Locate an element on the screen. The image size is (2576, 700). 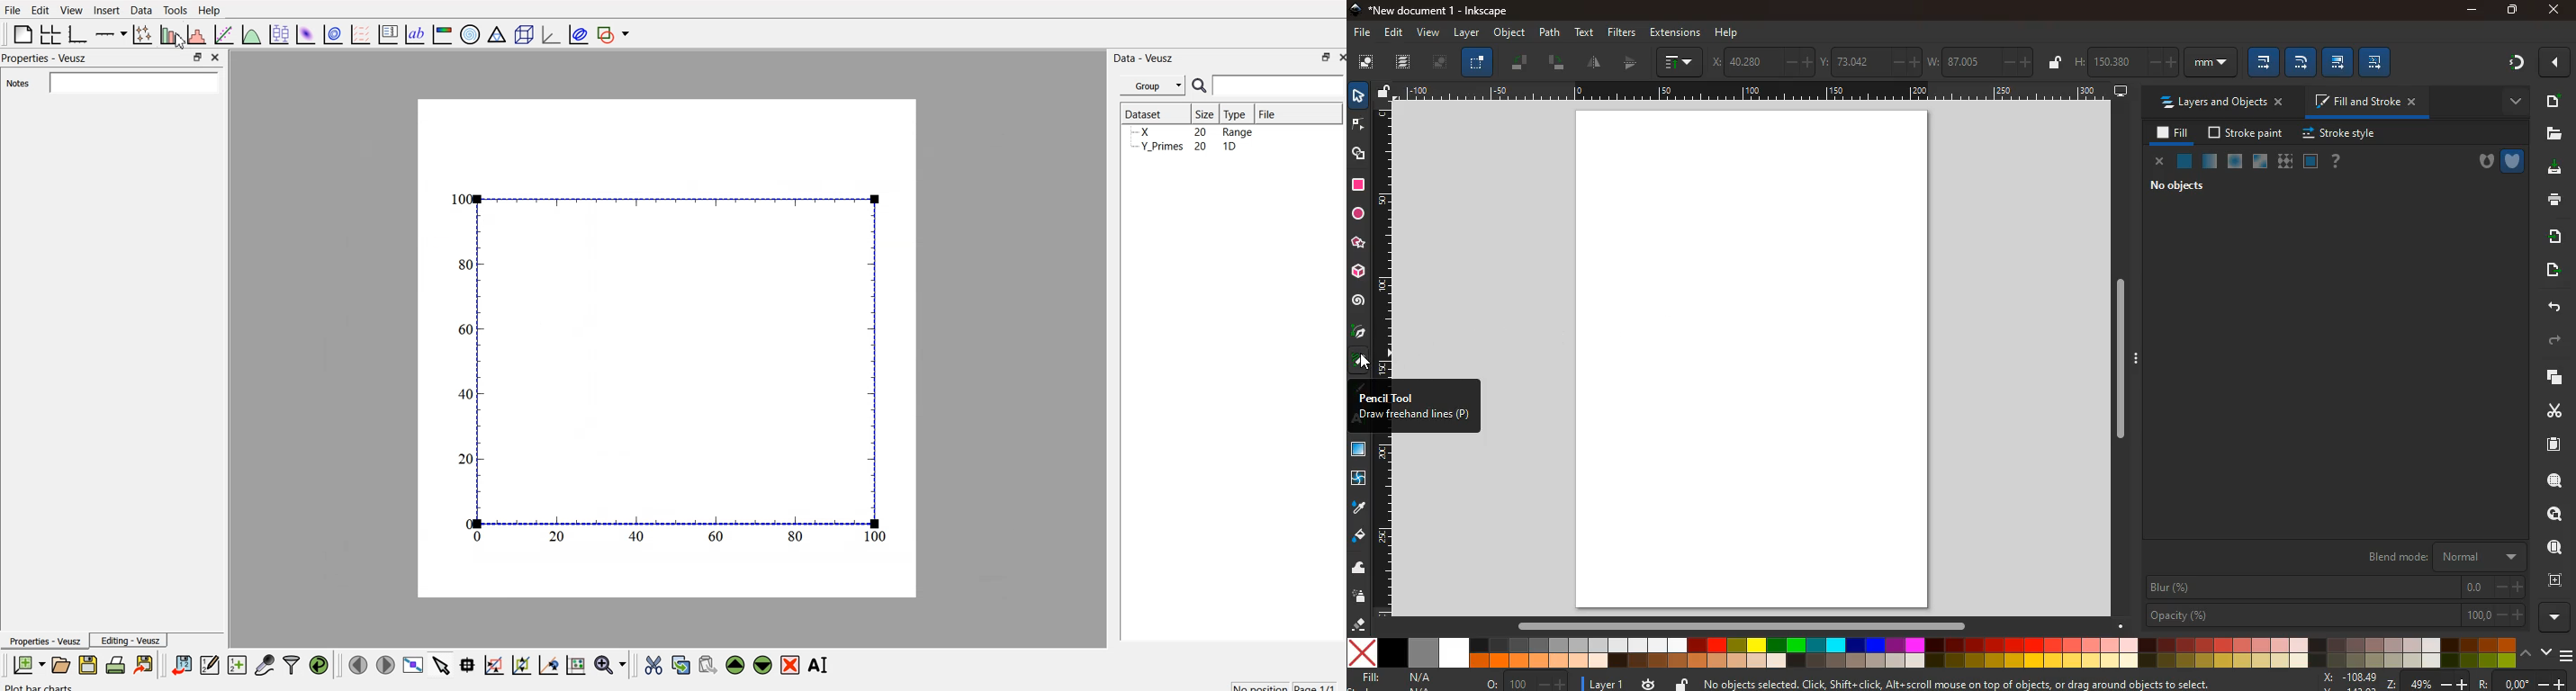
opacity is located at coordinates (2336, 615).